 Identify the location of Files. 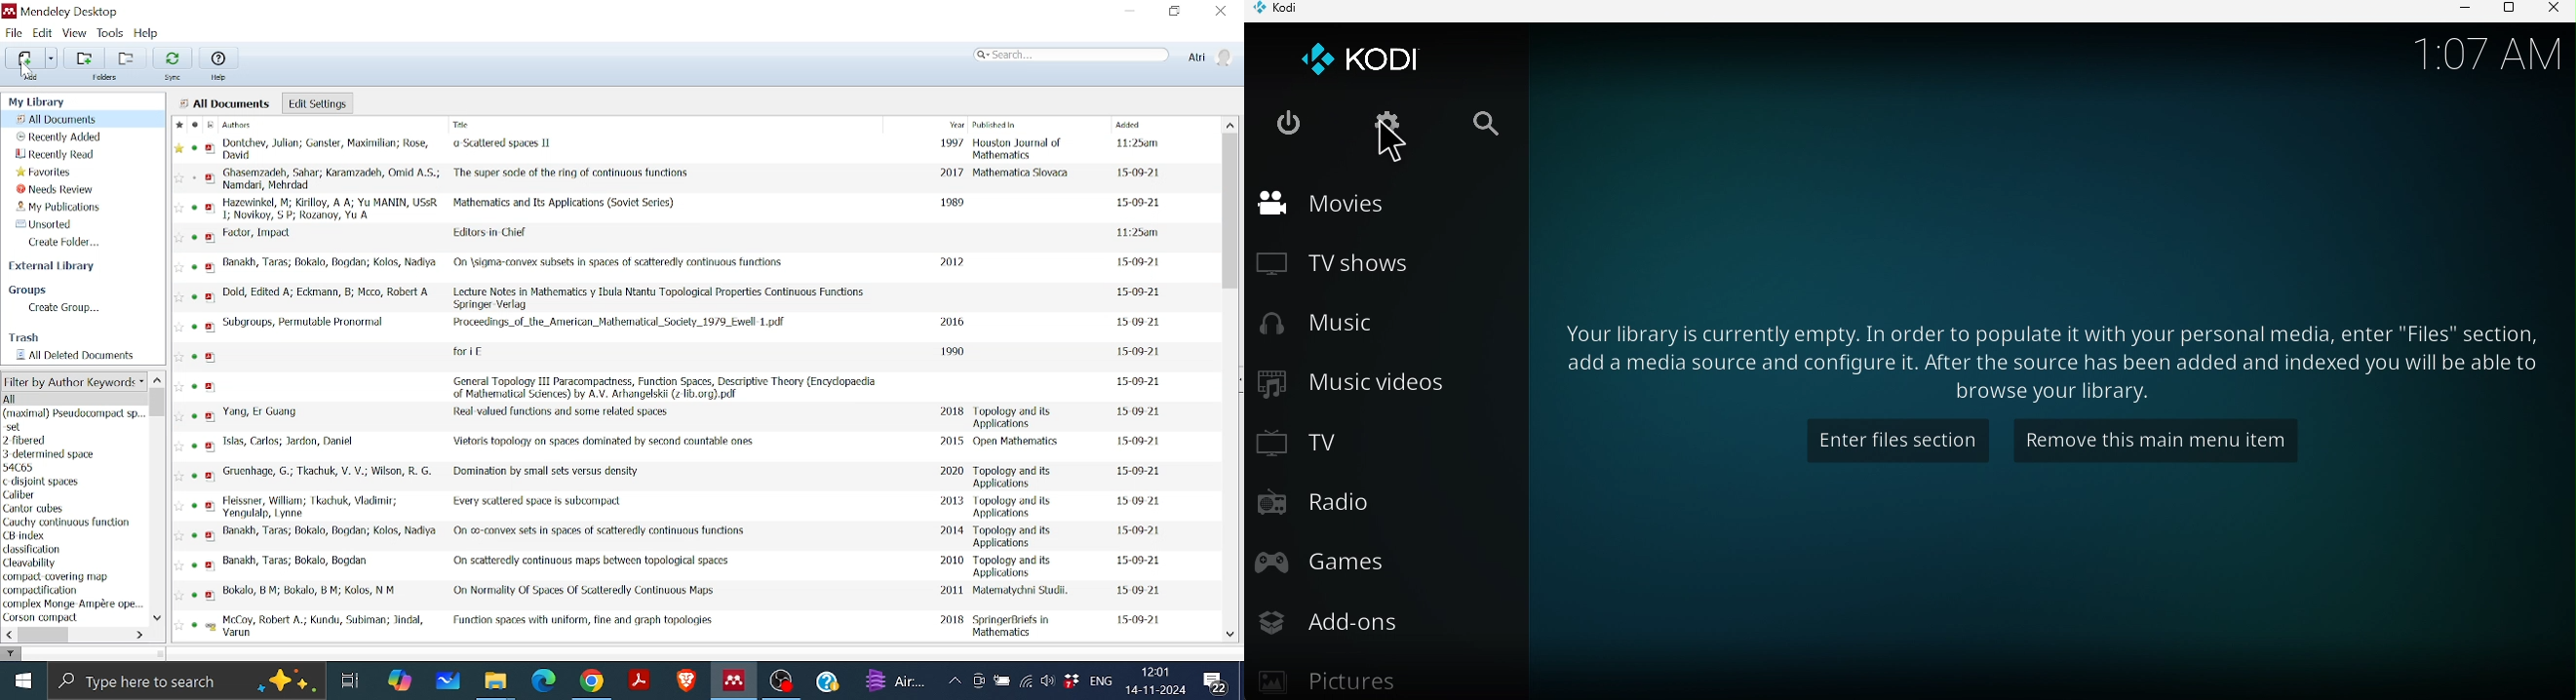
(497, 681).